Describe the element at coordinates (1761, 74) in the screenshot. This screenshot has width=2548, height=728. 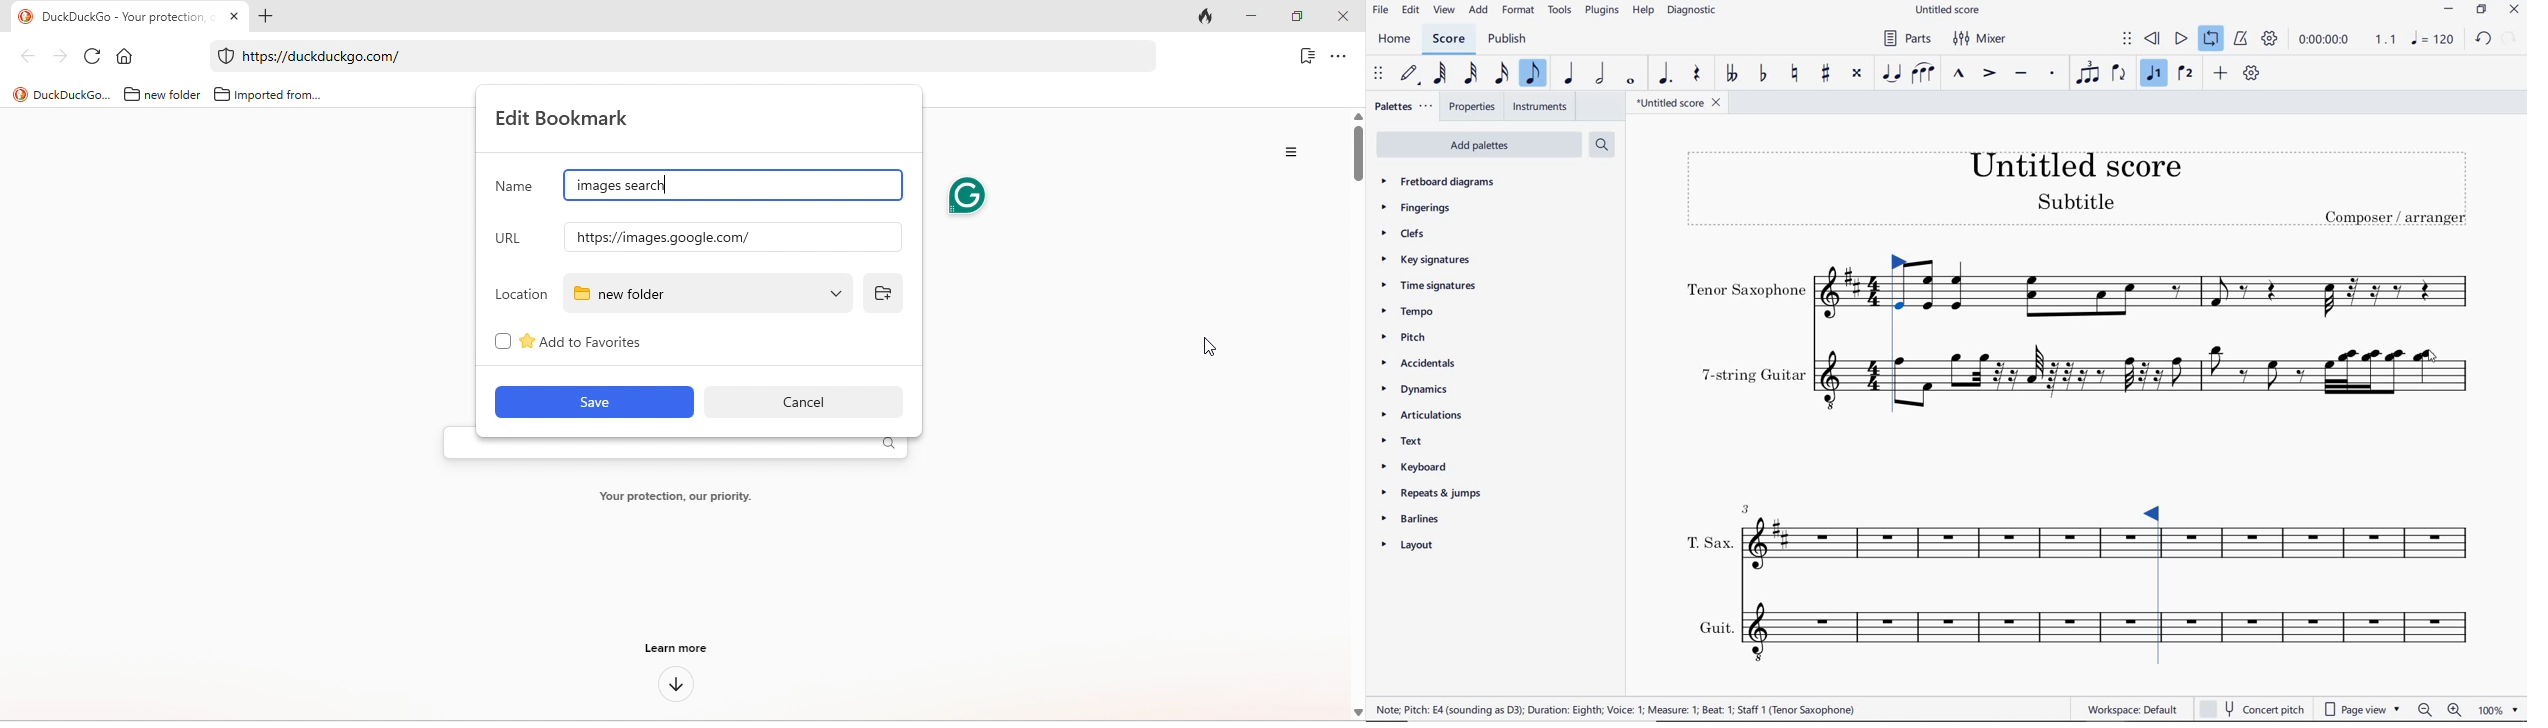
I see `TOGGLE FLAT` at that location.